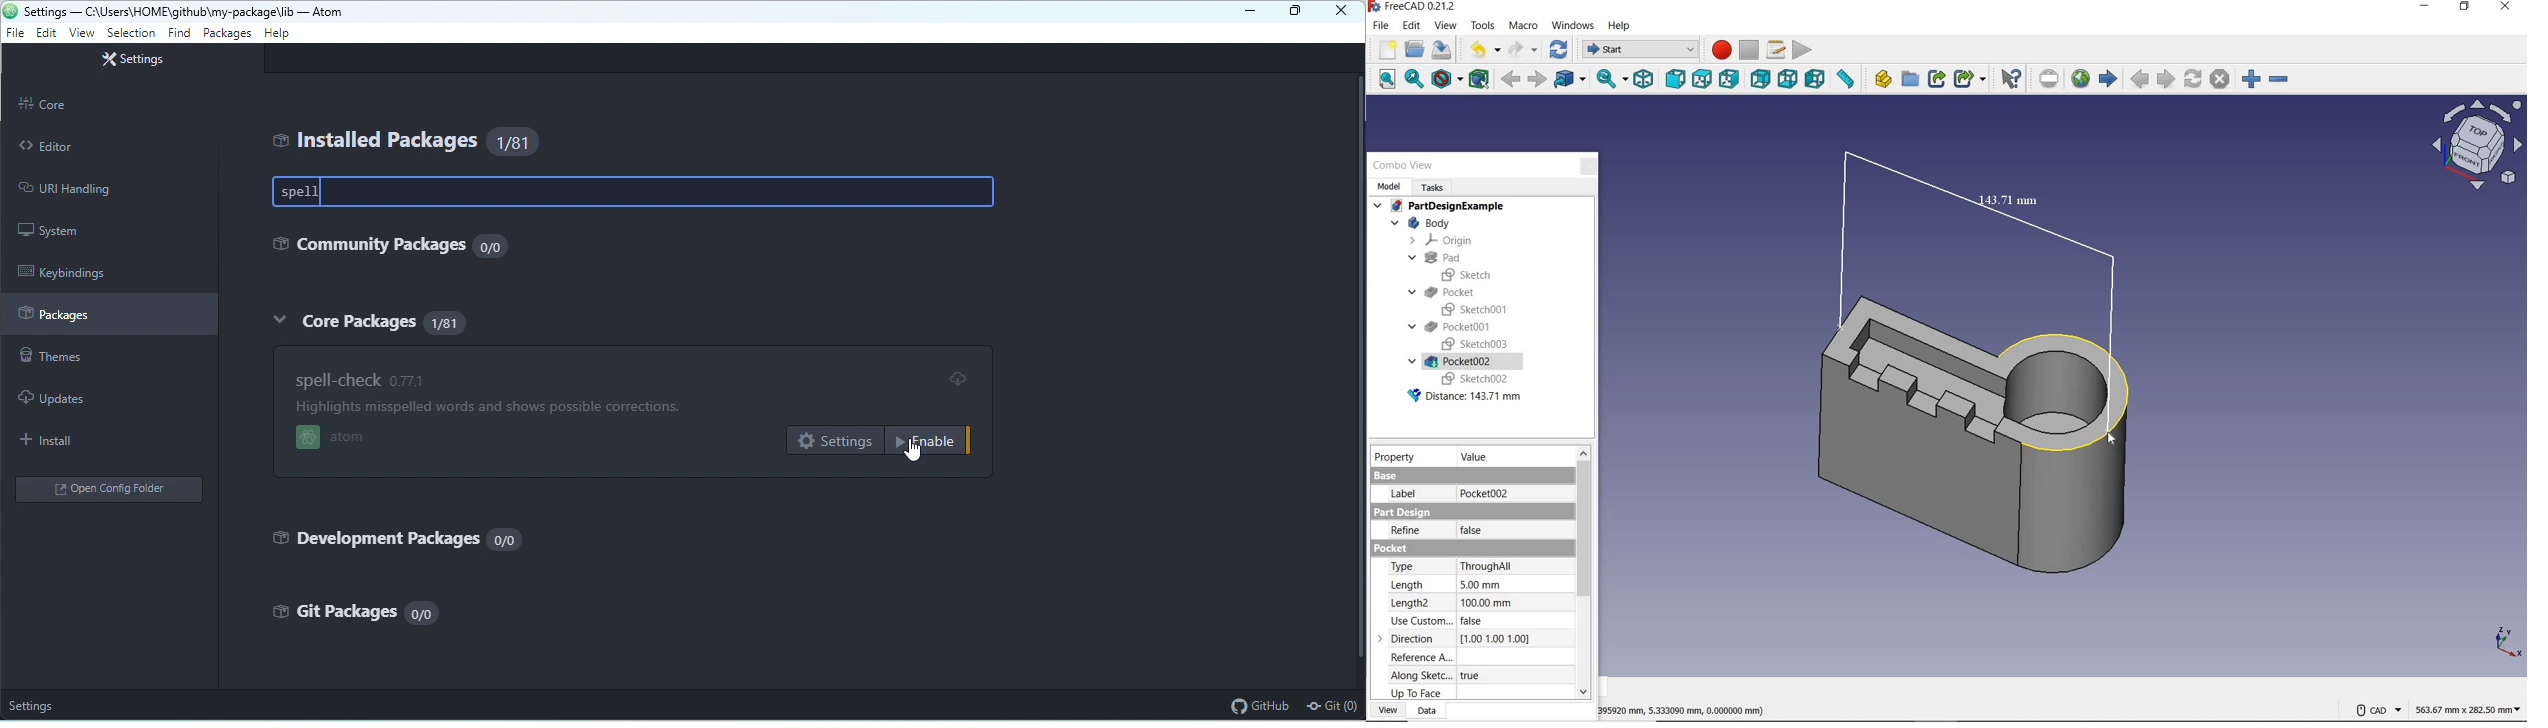 Image resolution: width=2548 pixels, height=728 pixels. What do you see at coordinates (1414, 50) in the screenshot?
I see `open` at bounding box center [1414, 50].